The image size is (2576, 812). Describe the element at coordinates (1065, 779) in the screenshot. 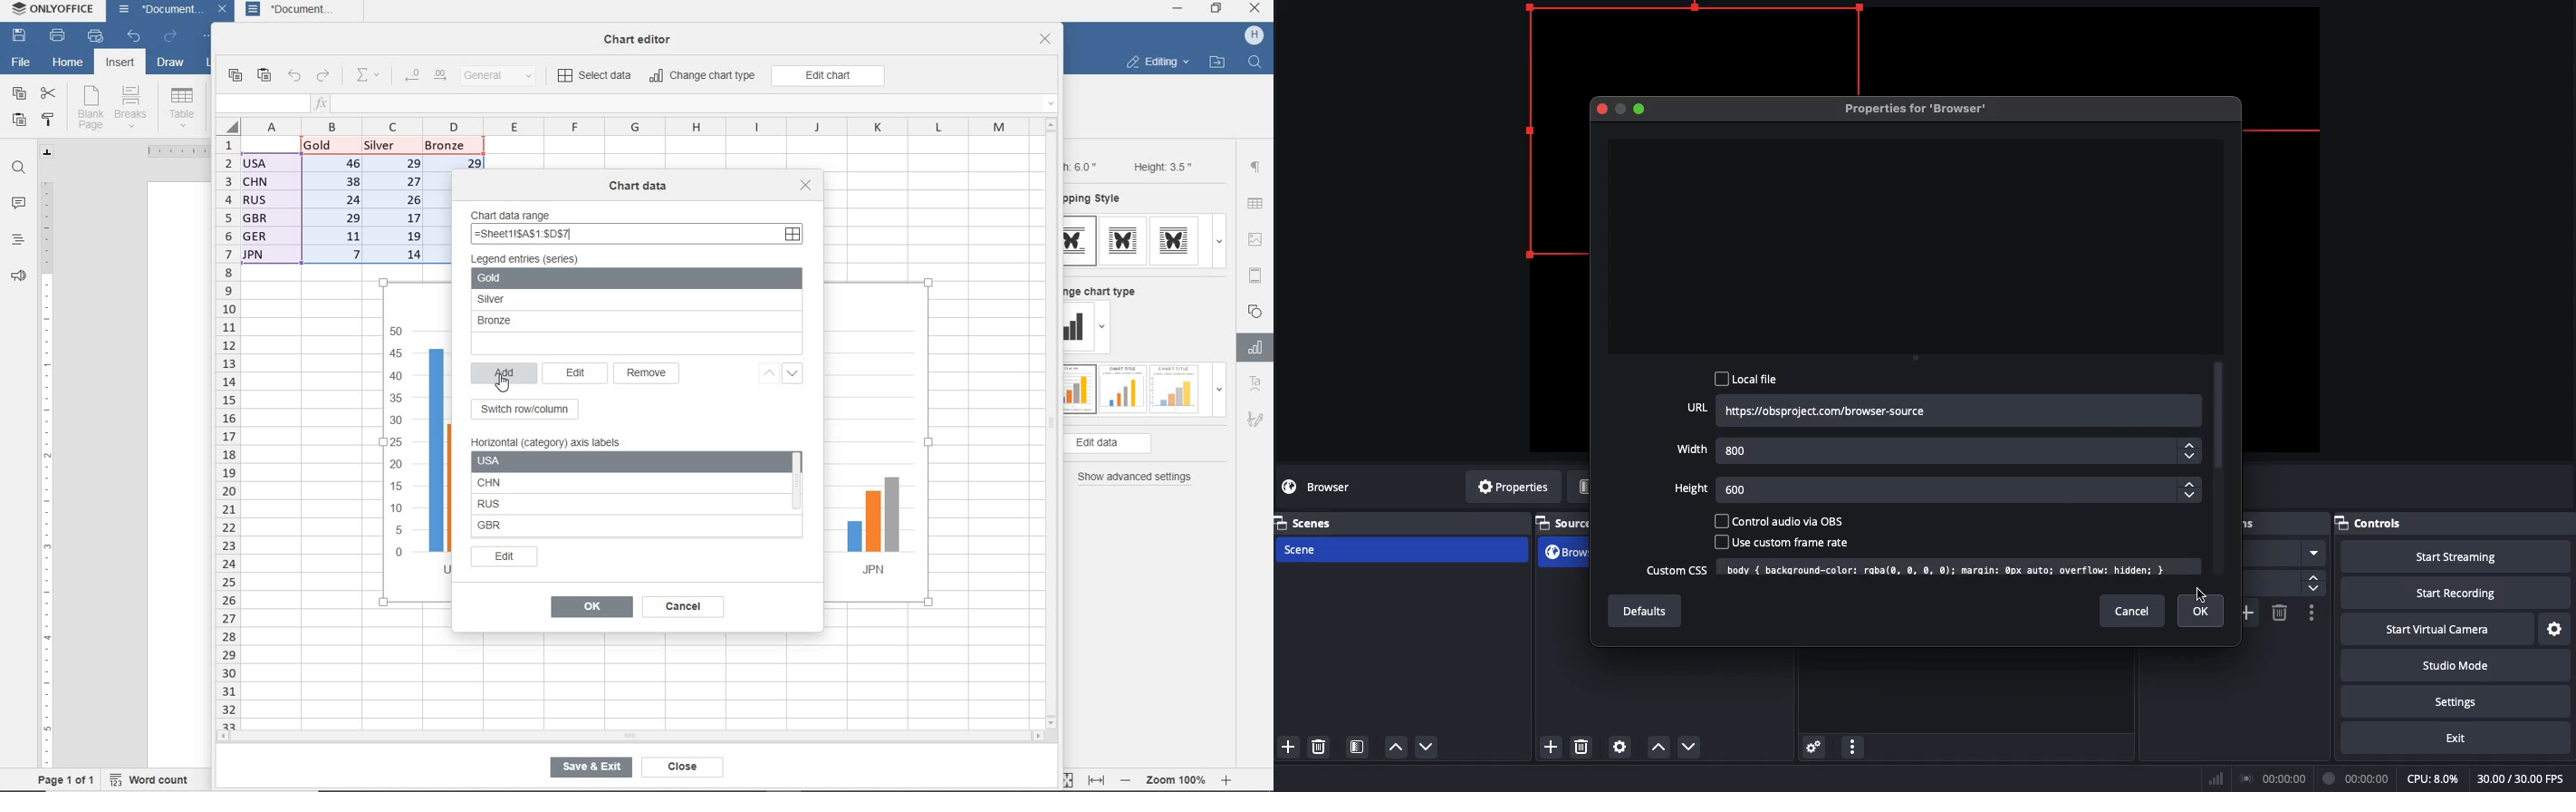

I see `fit to page` at that location.